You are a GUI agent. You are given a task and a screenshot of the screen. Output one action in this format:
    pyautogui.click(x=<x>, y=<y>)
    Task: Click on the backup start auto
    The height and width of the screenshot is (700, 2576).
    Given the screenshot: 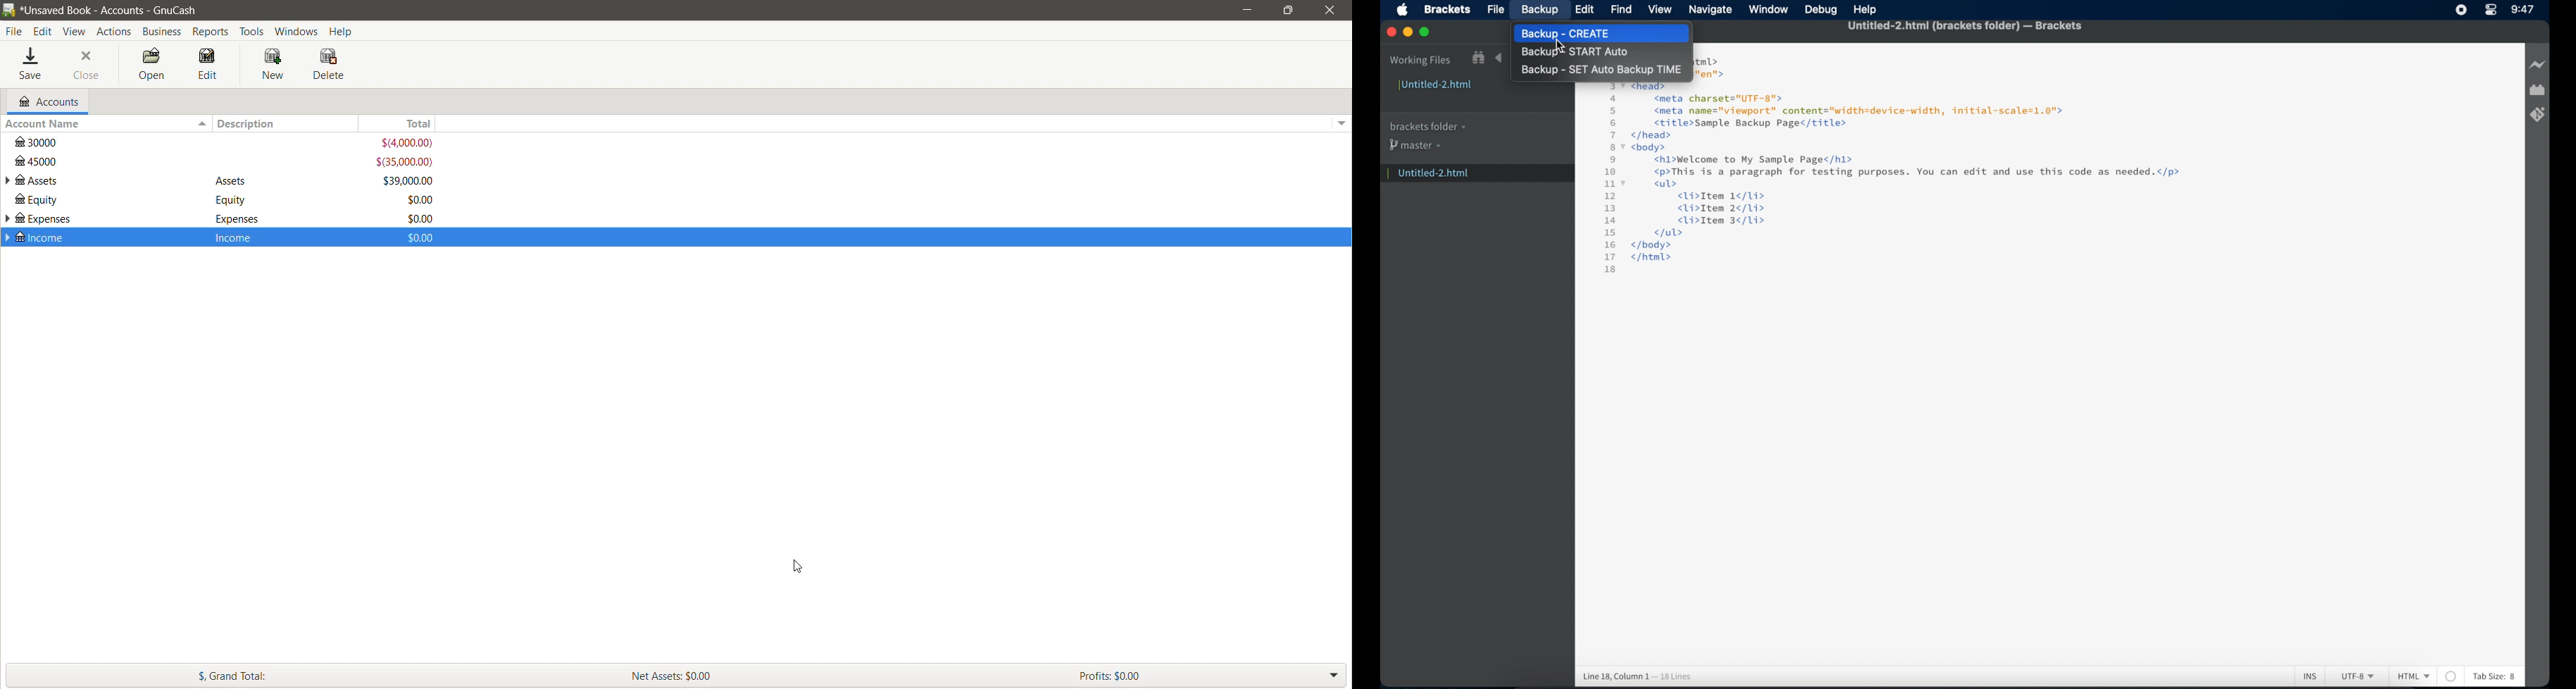 What is the action you would take?
    pyautogui.click(x=1575, y=52)
    